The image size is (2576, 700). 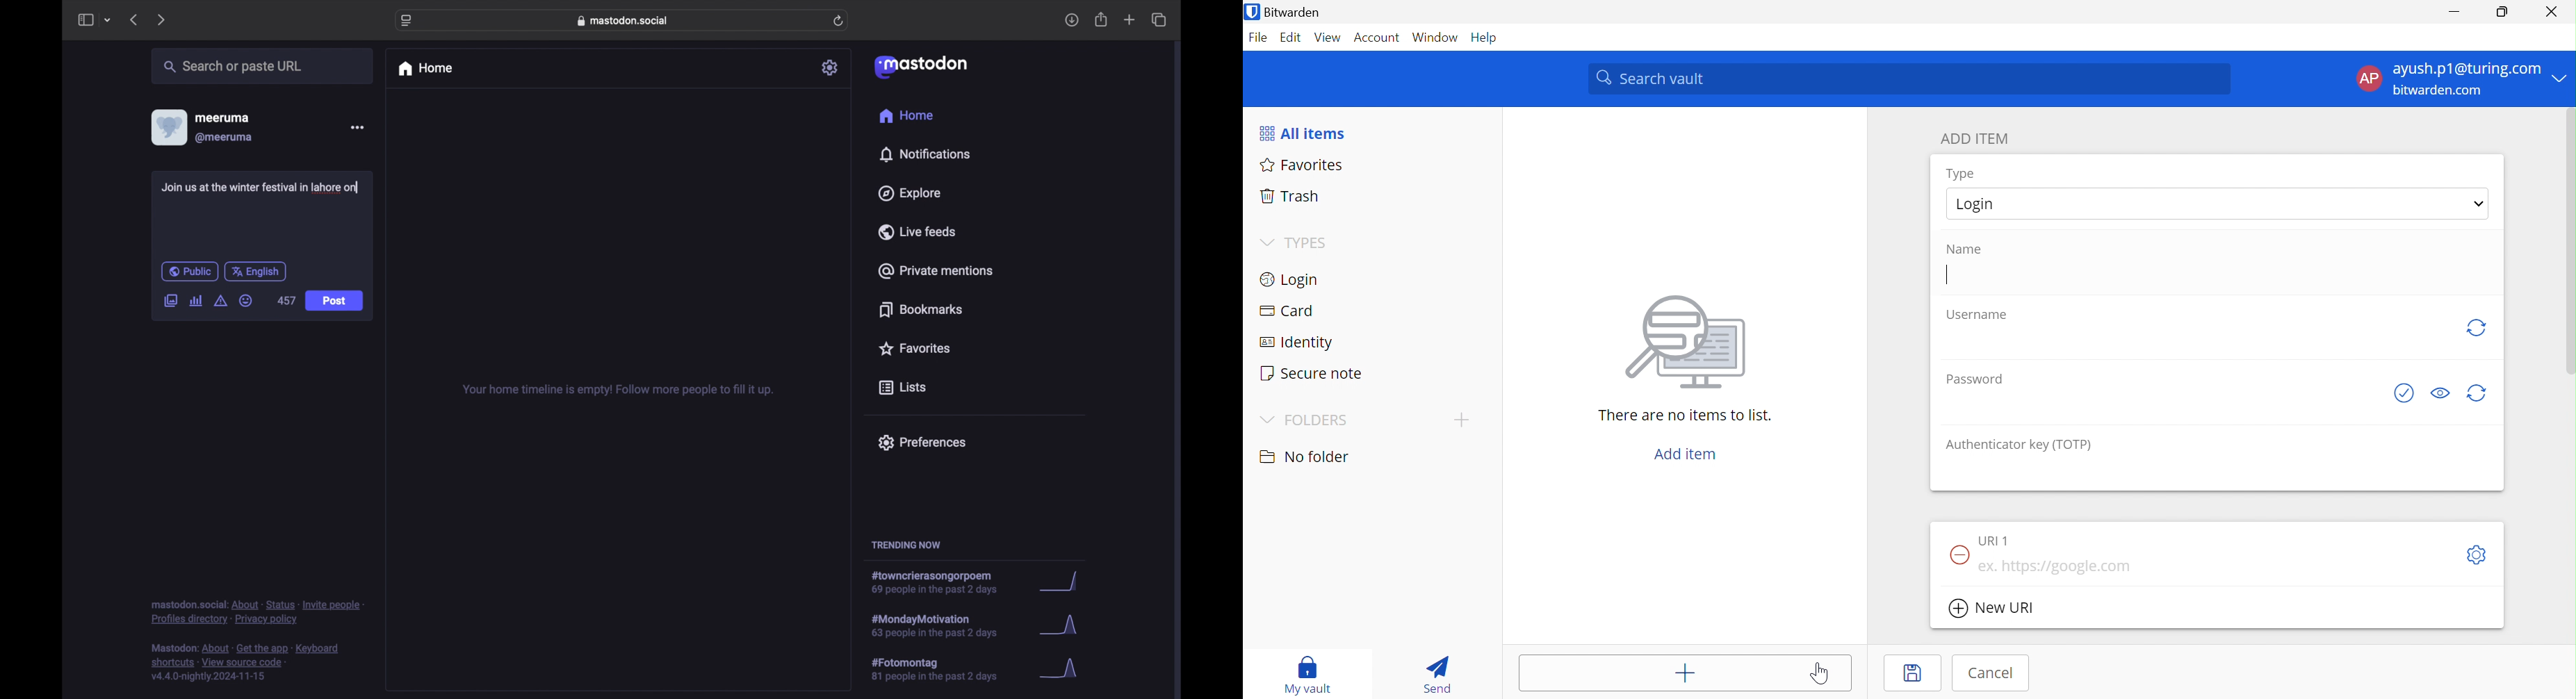 I want to click on Search vault, so click(x=1907, y=78).